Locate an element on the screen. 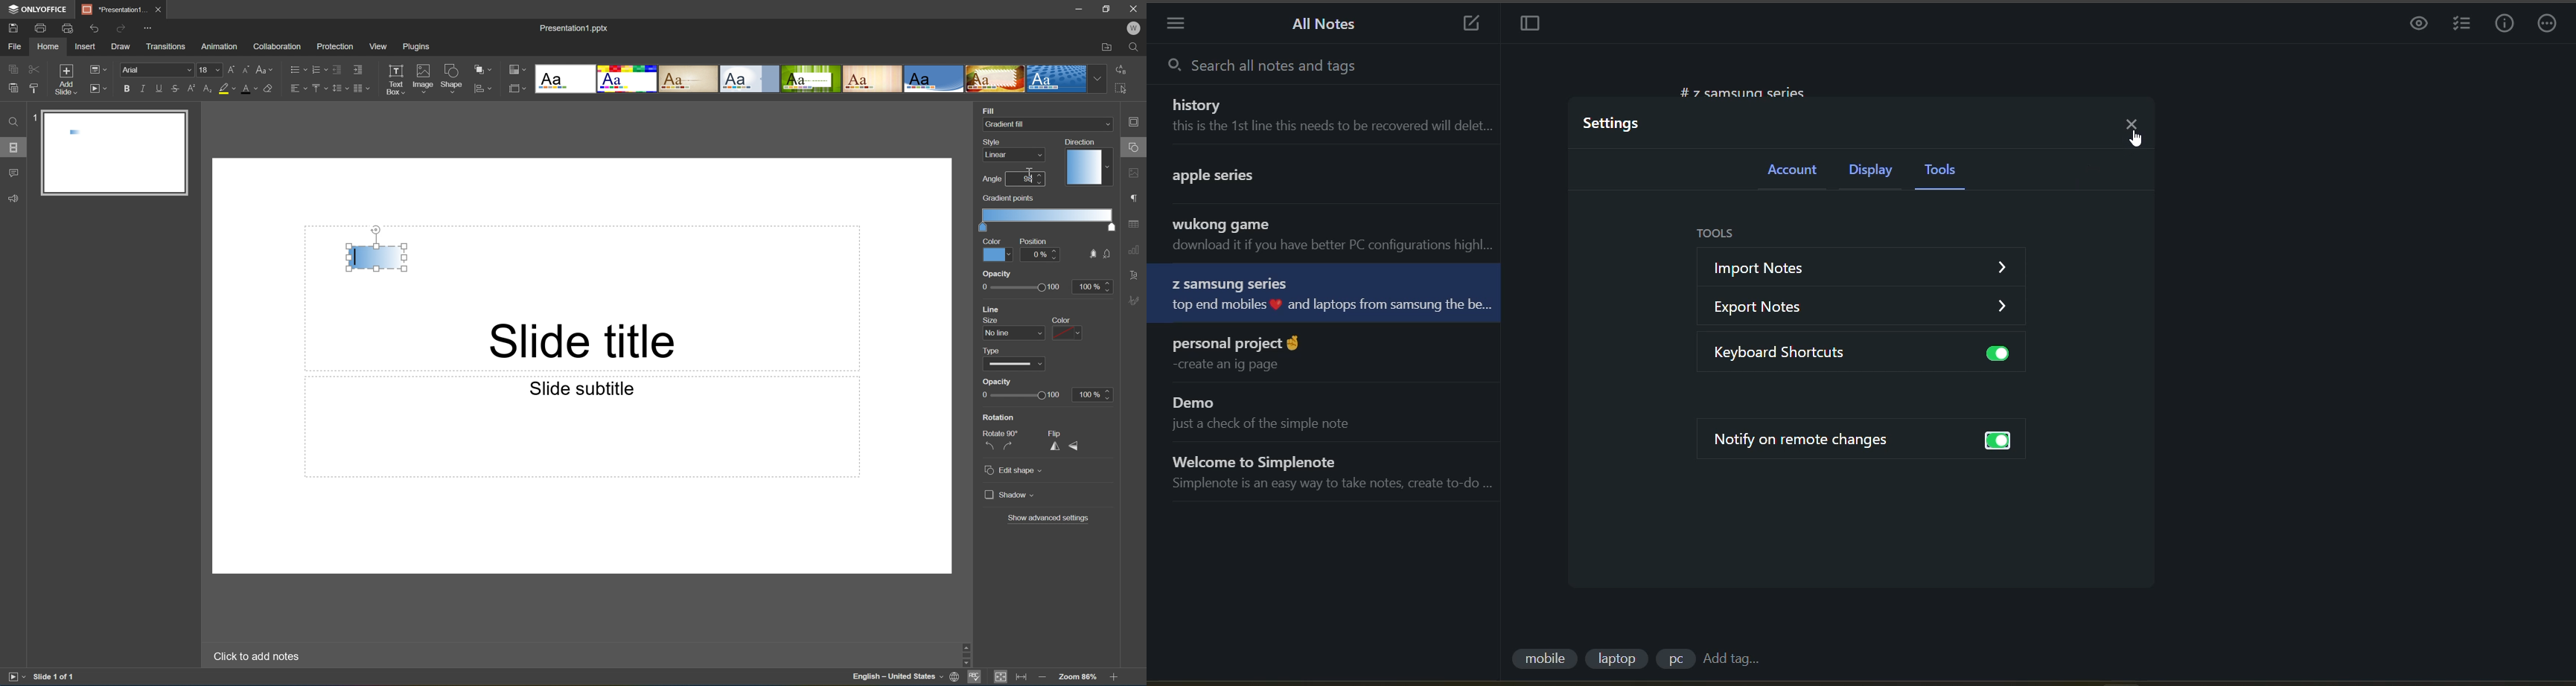 This screenshot has height=700, width=2576. Drop Down is located at coordinates (1106, 124).